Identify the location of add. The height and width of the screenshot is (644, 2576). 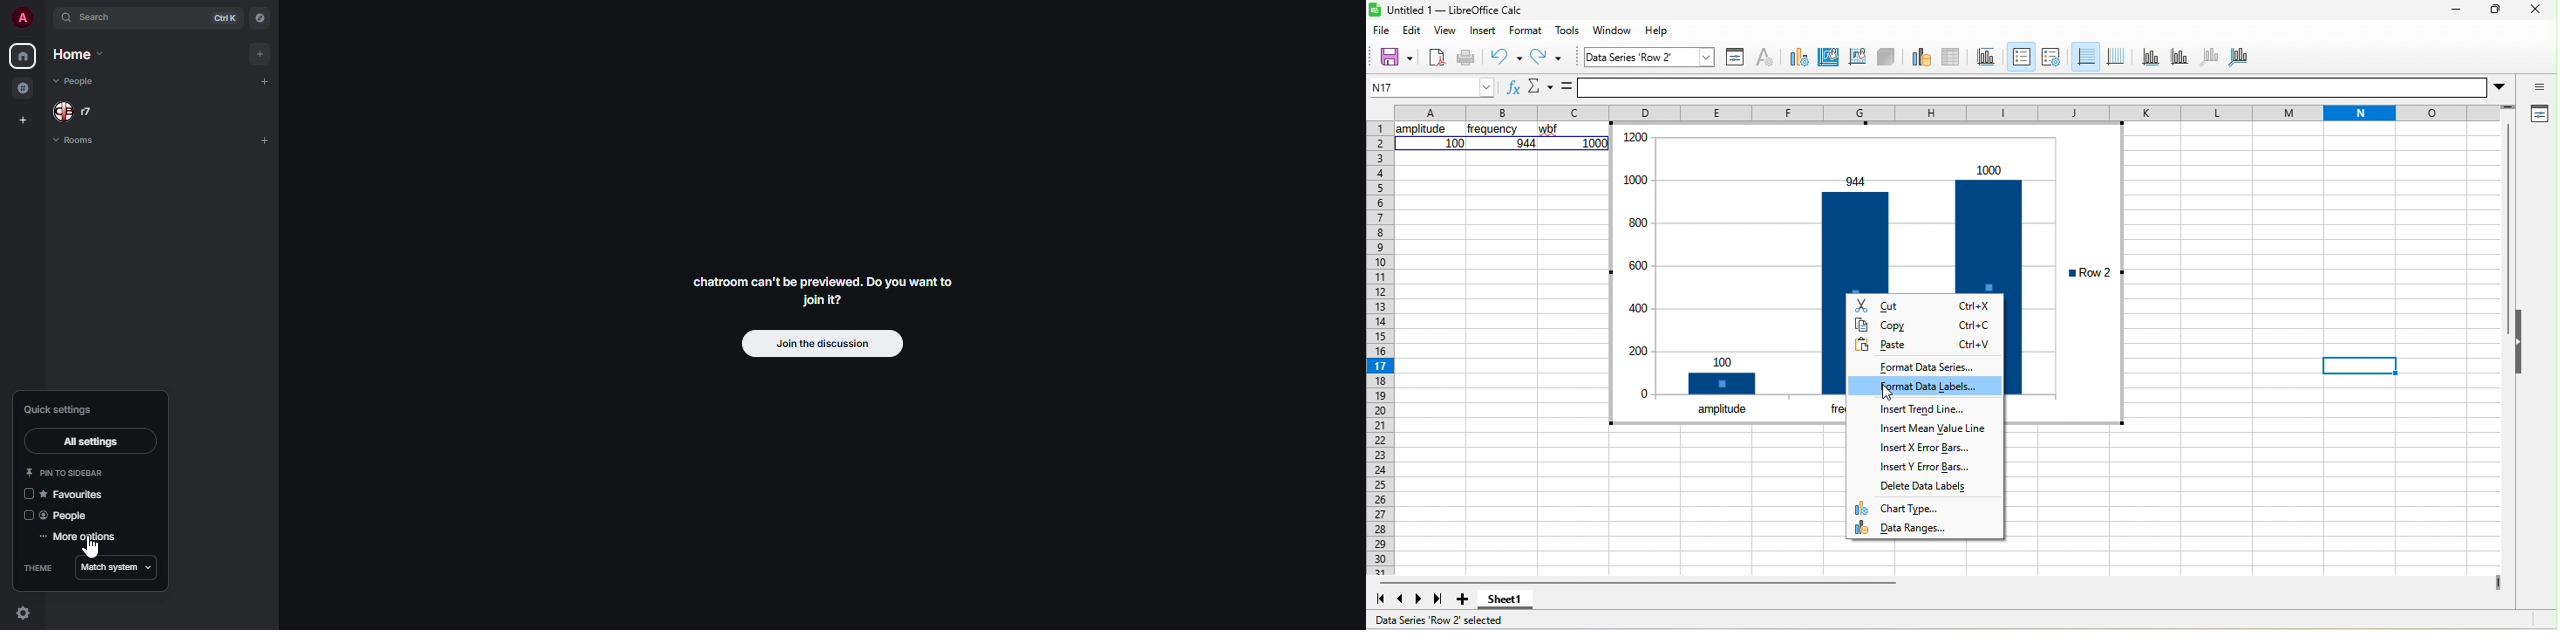
(267, 142).